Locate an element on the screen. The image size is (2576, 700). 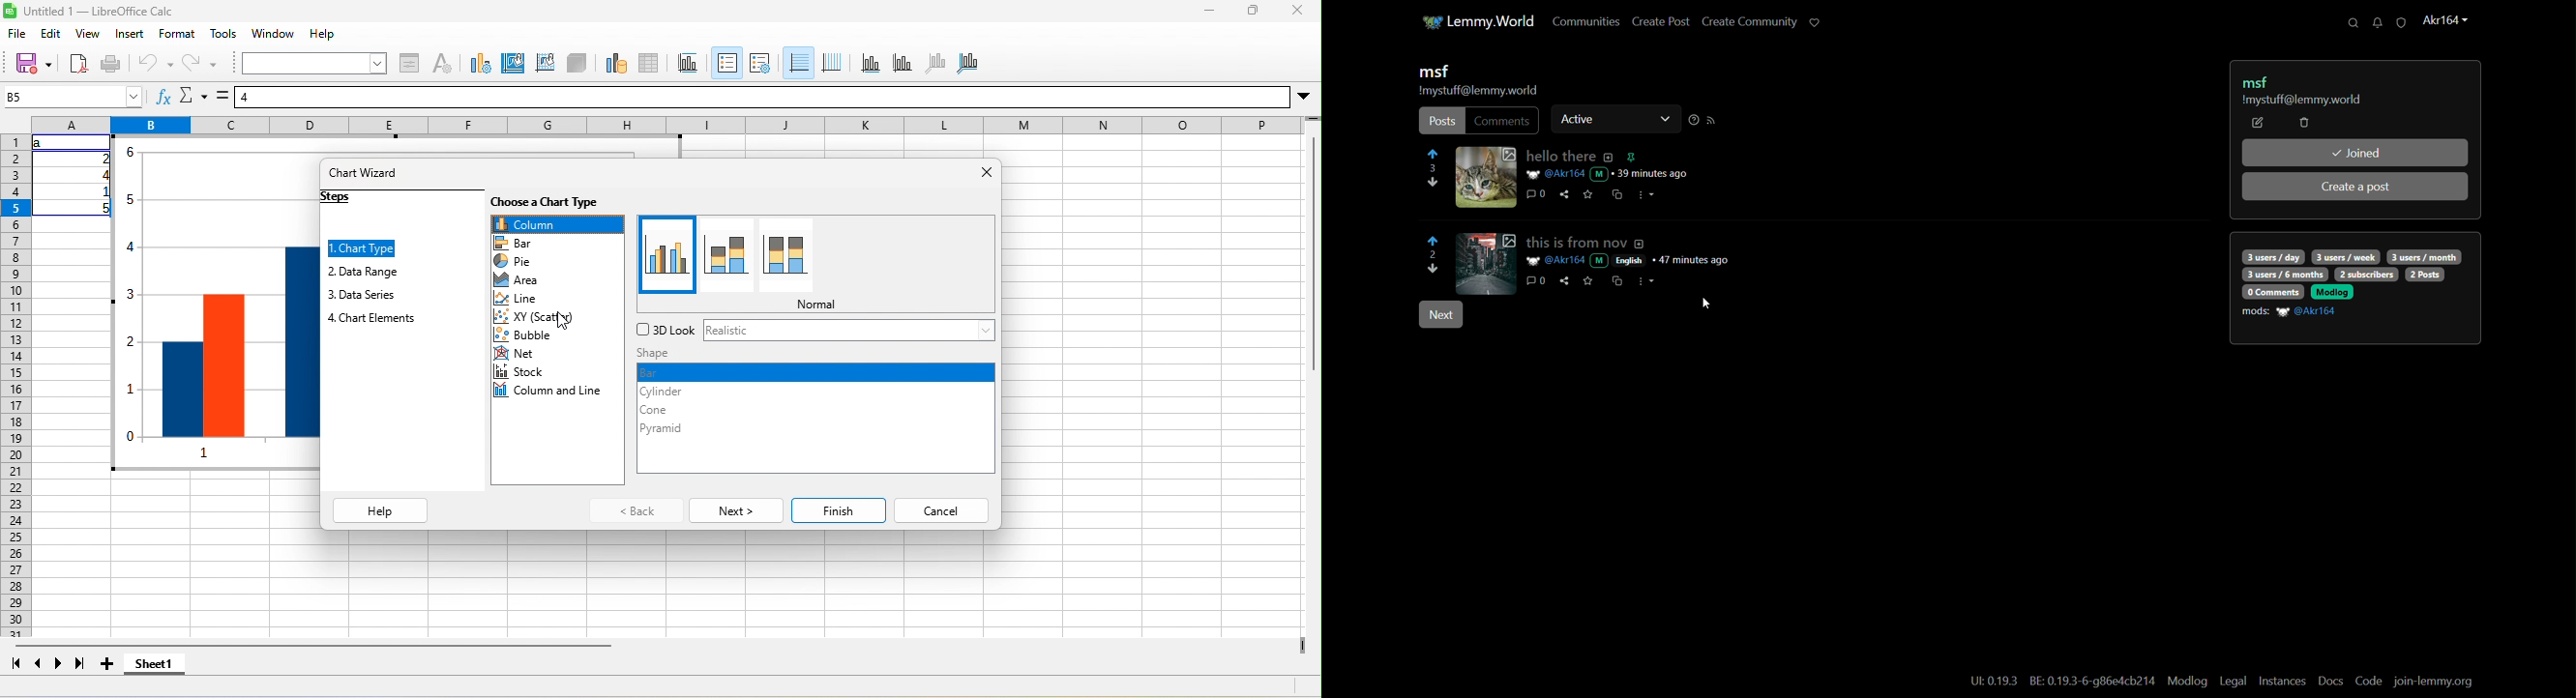
normal is located at coordinates (667, 254).